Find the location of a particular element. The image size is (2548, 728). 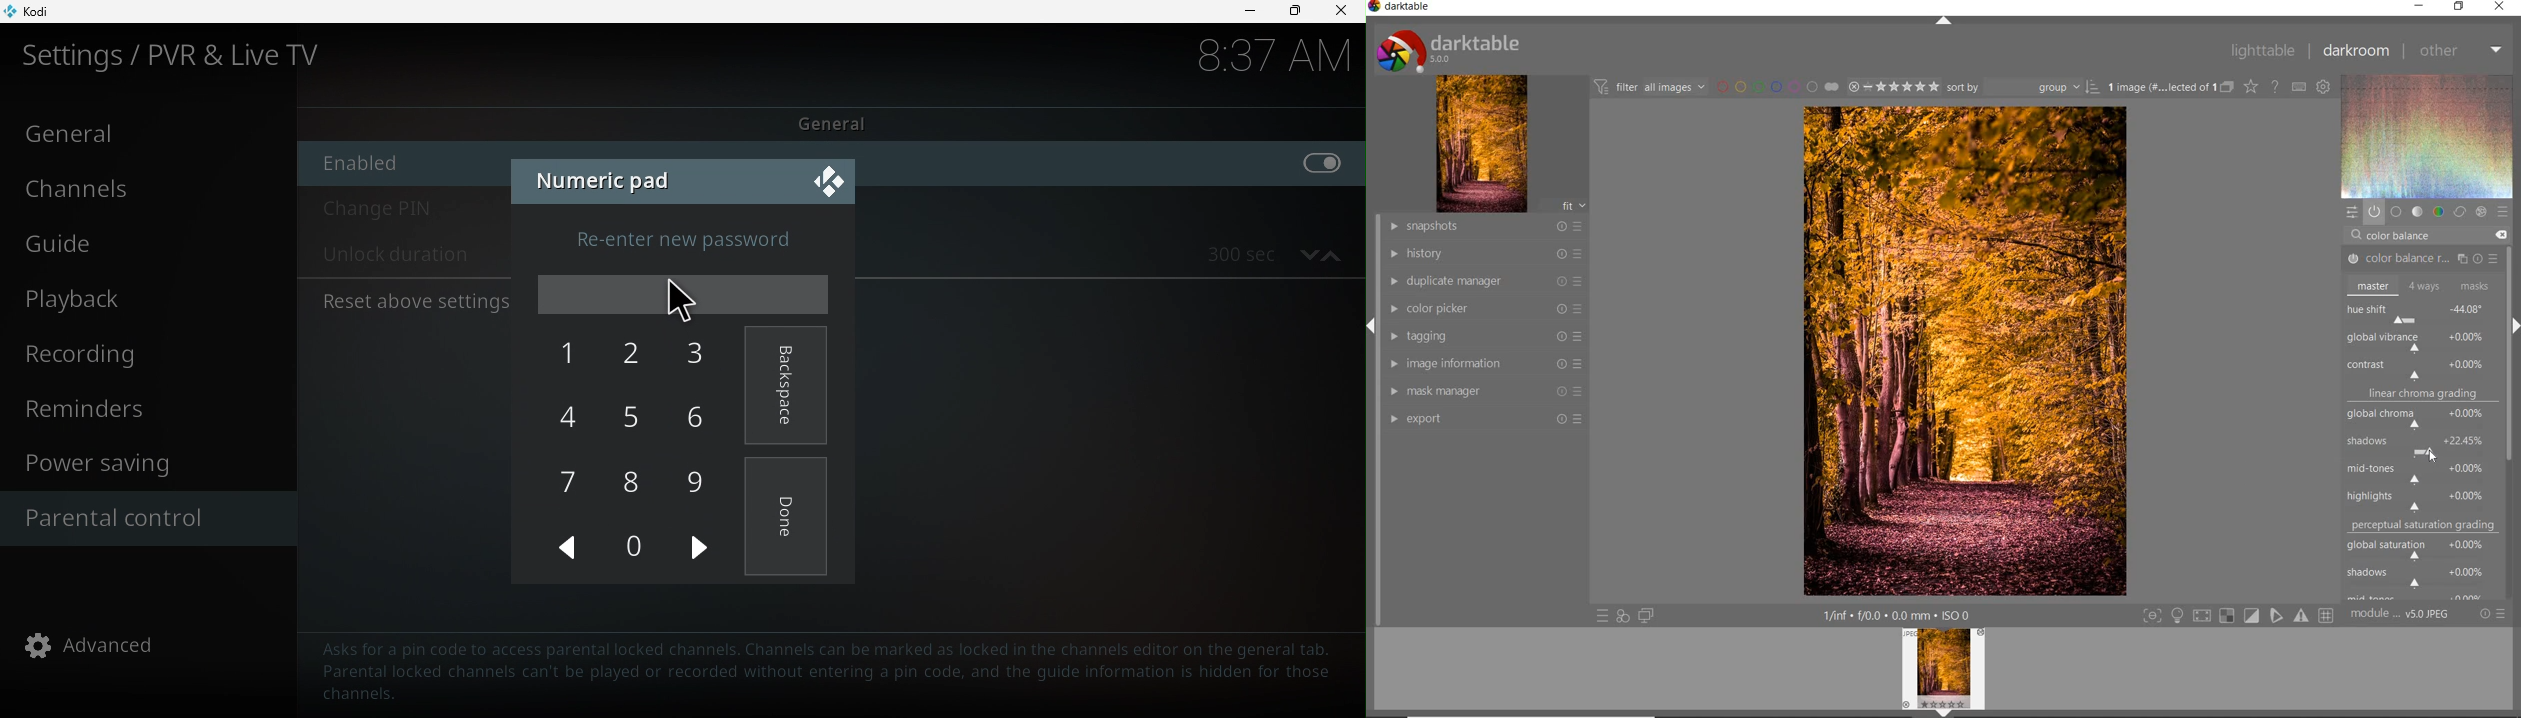

Power saving is located at coordinates (149, 464).